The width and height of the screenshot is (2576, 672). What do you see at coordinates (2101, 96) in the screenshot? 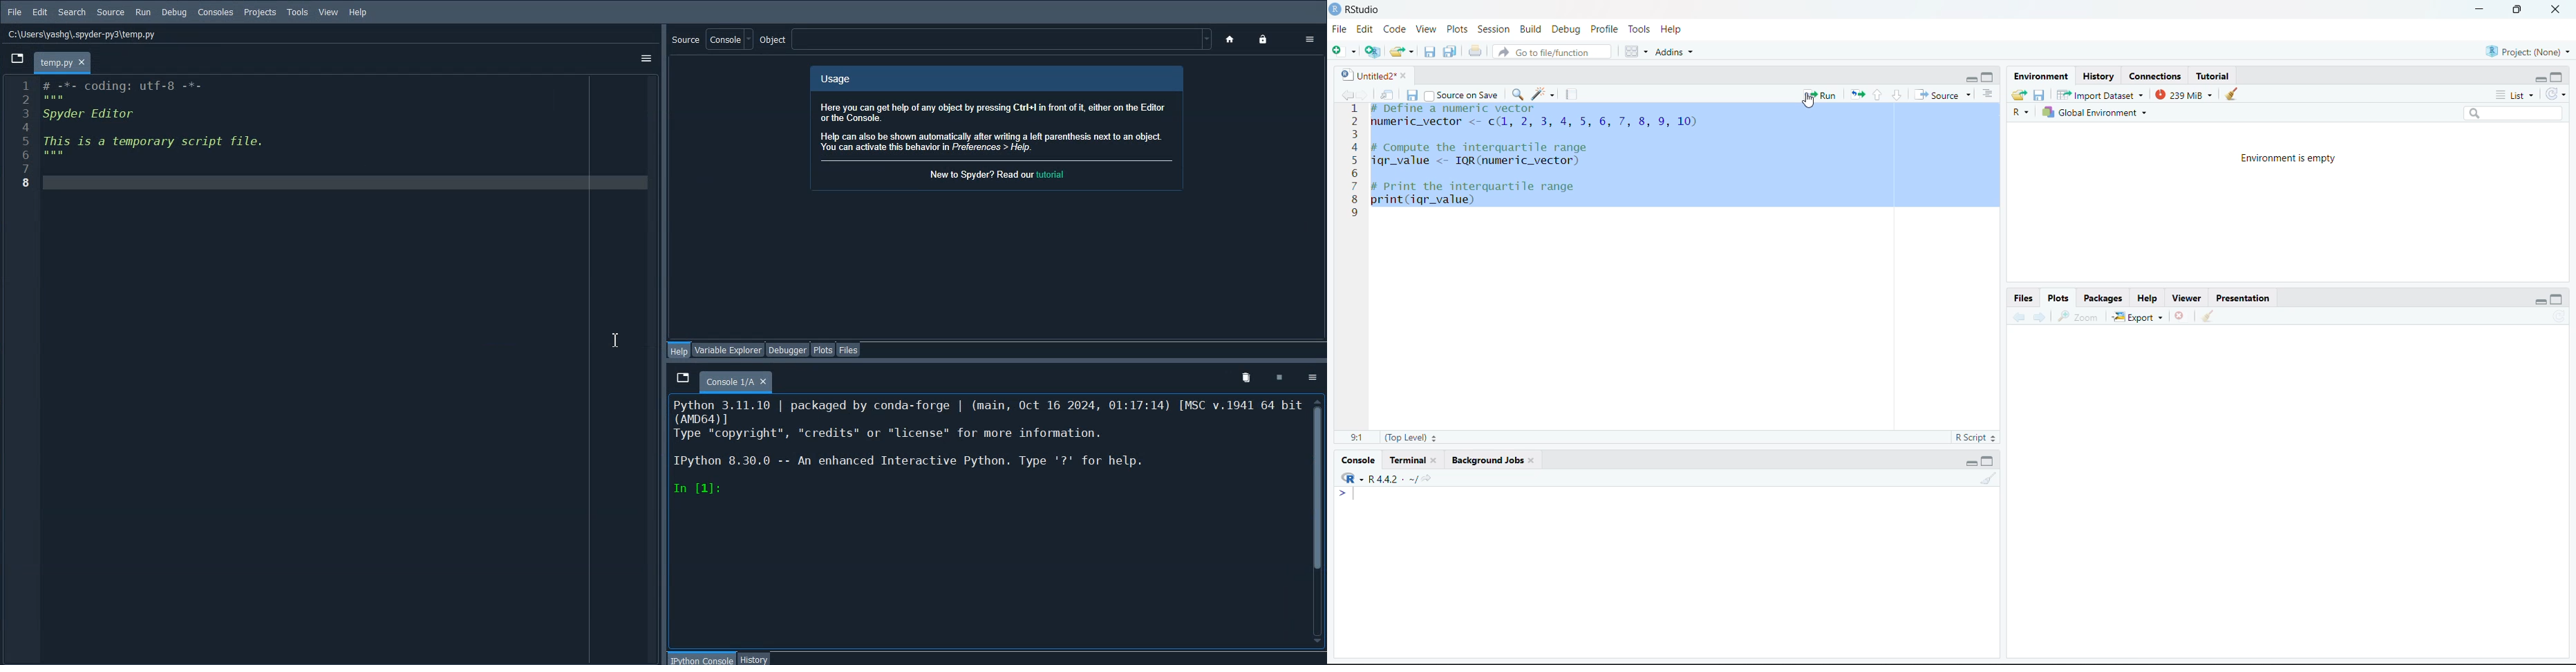
I see `Import Database` at bounding box center [2101, 96].